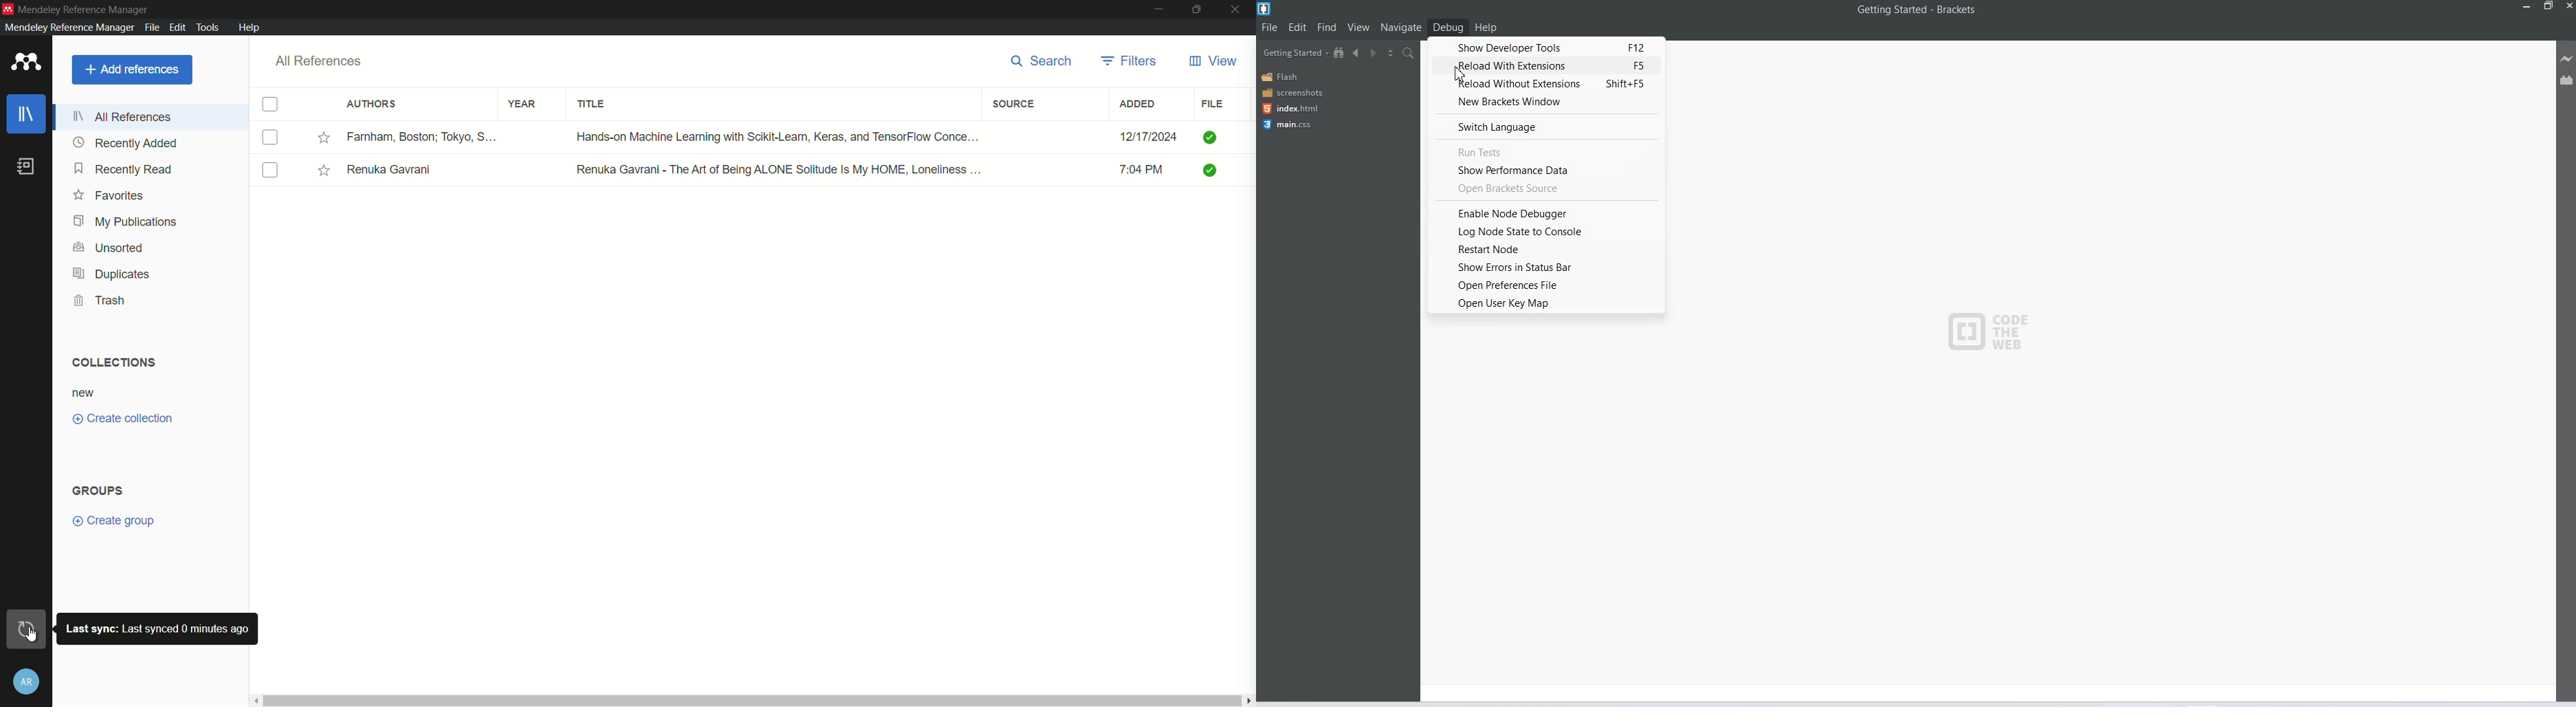  I want to click on Renuka Gavrani, so click(780, 170).